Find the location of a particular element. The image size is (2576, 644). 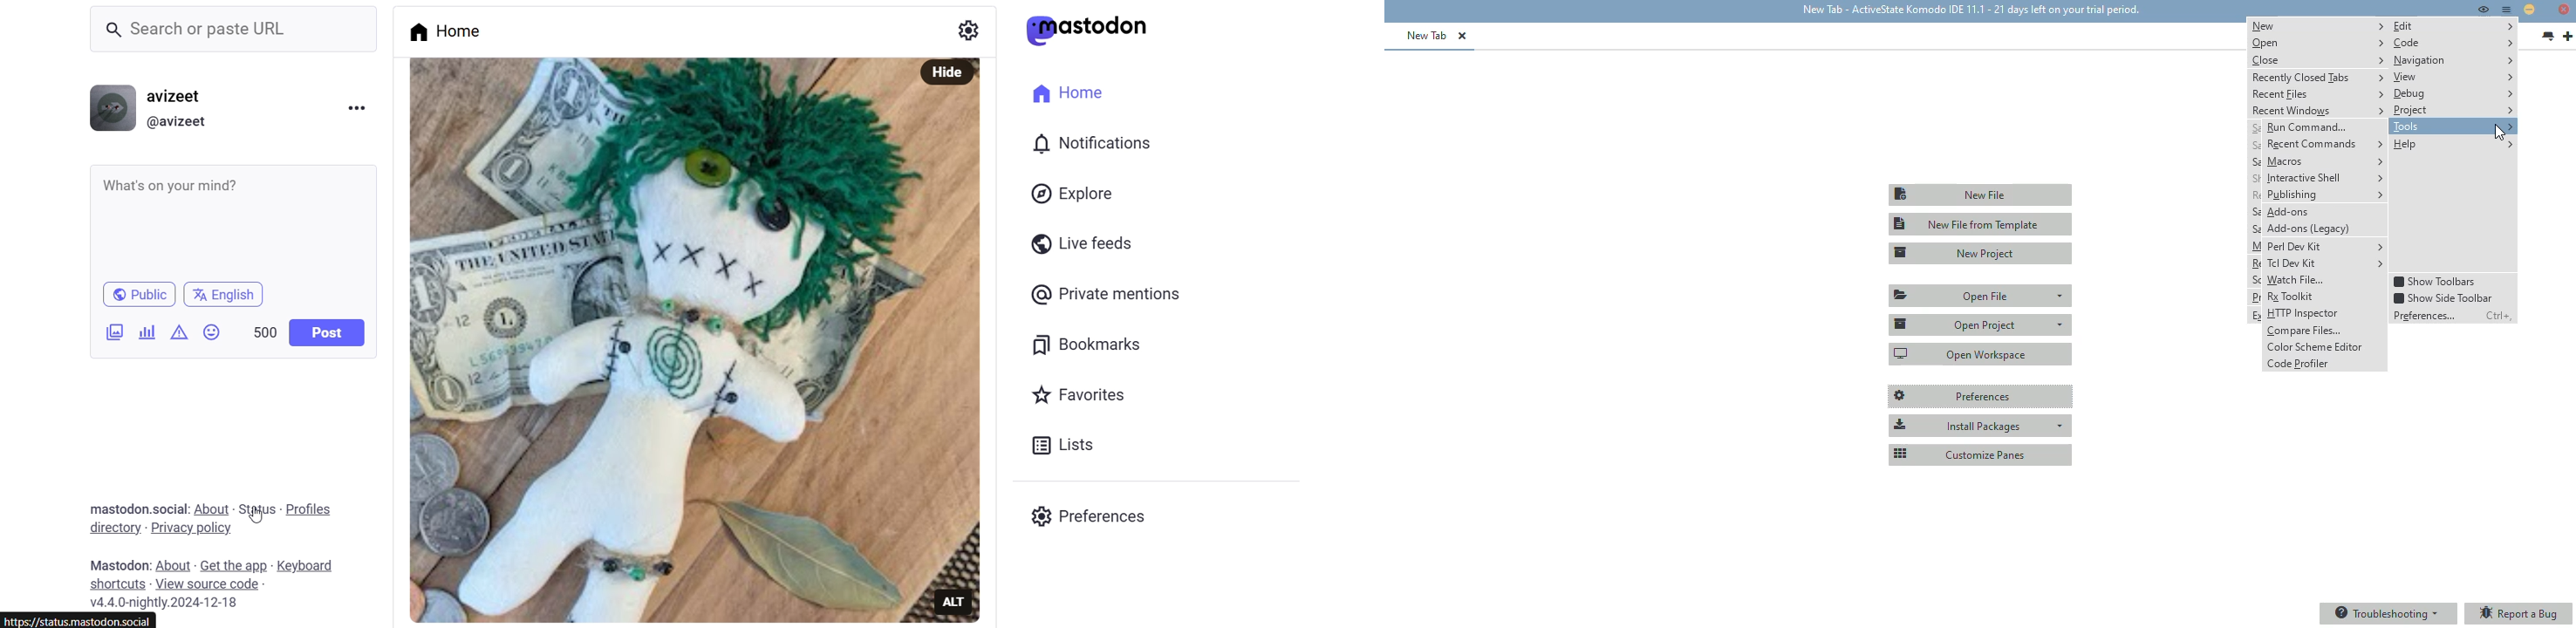

content warning is located at coordinates (178, 329).